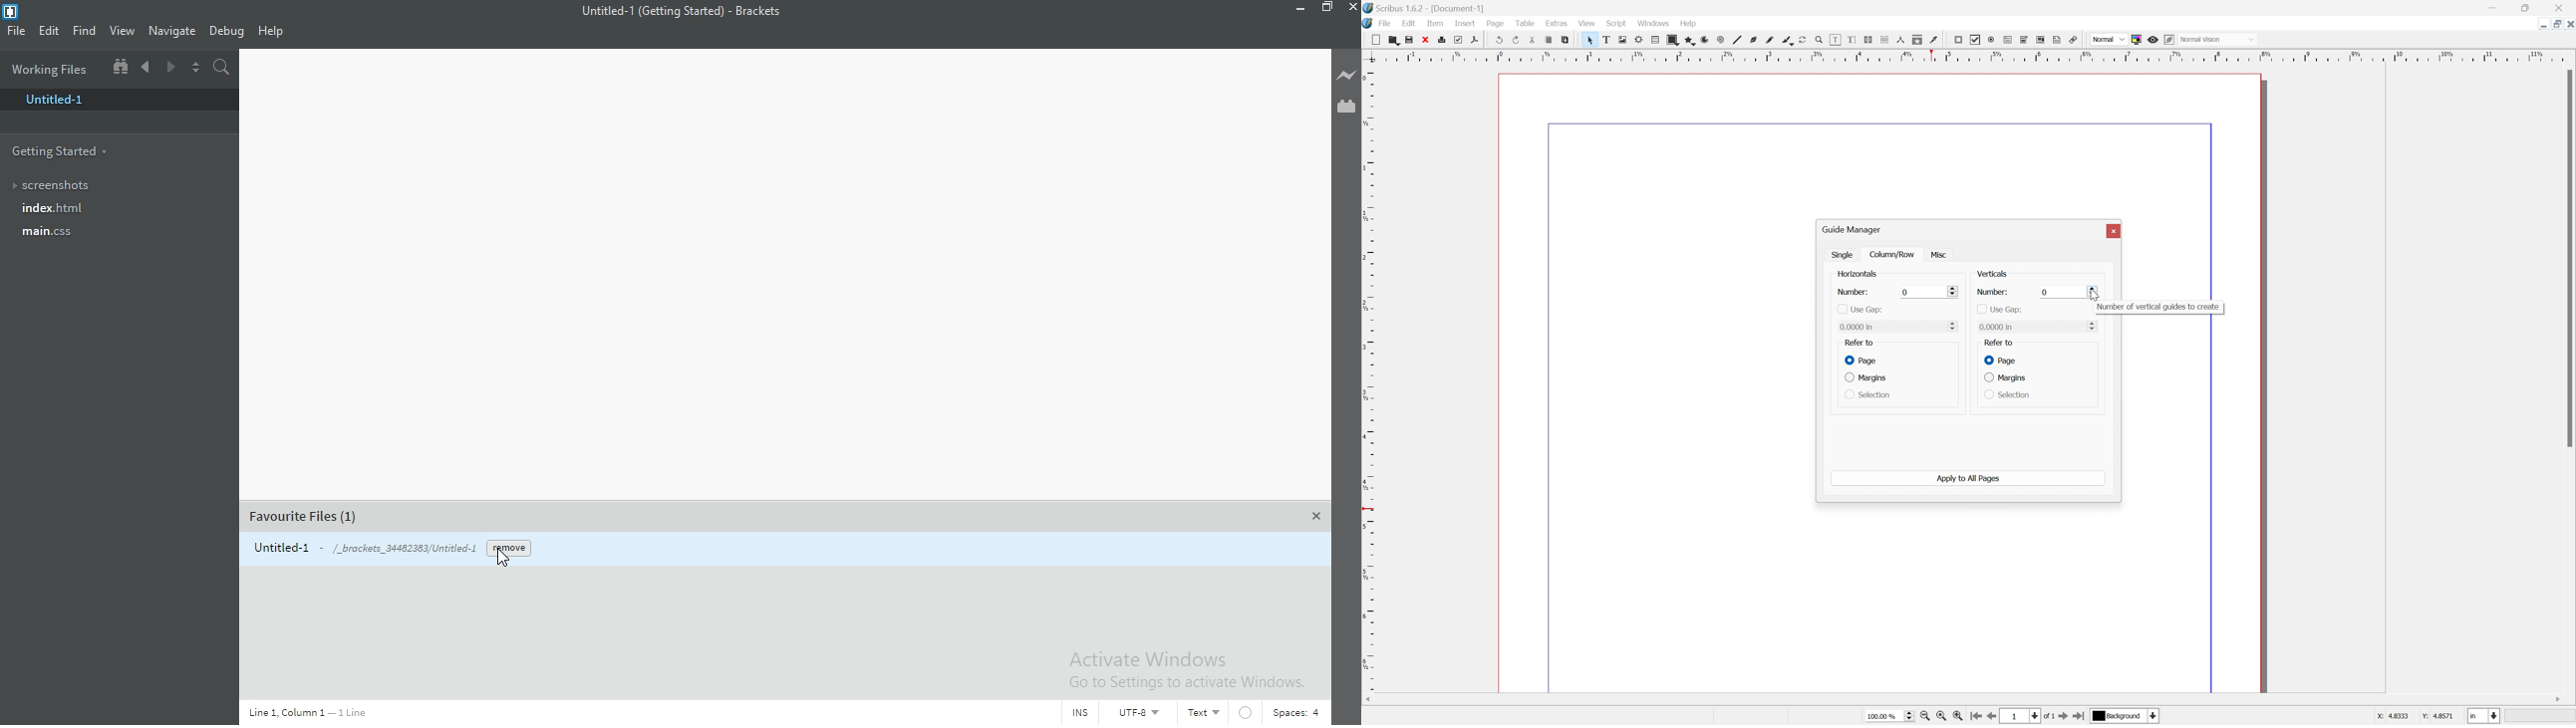 The image size is (2576, 728). What do you see at coordinates (197, 73) in the screenshot?
I see `Split the editor vertically or horizontally` at bounding box center [197, 73].